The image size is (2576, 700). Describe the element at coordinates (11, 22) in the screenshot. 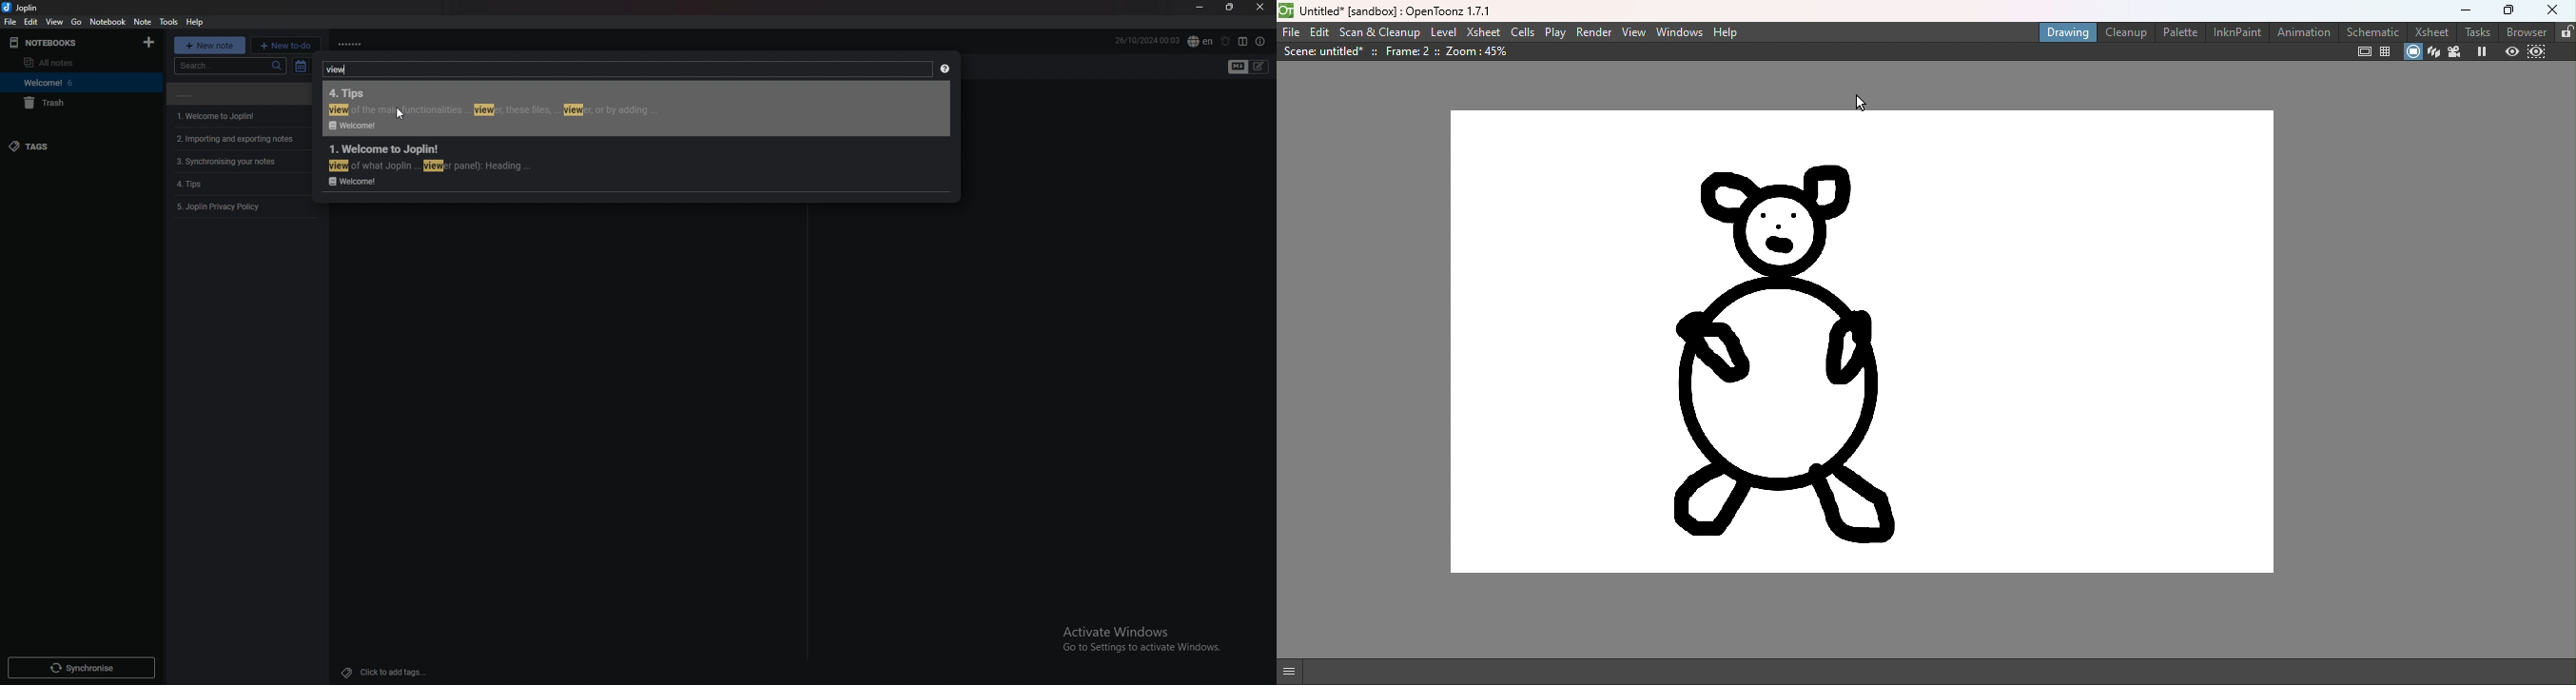

I see `file` at that location.